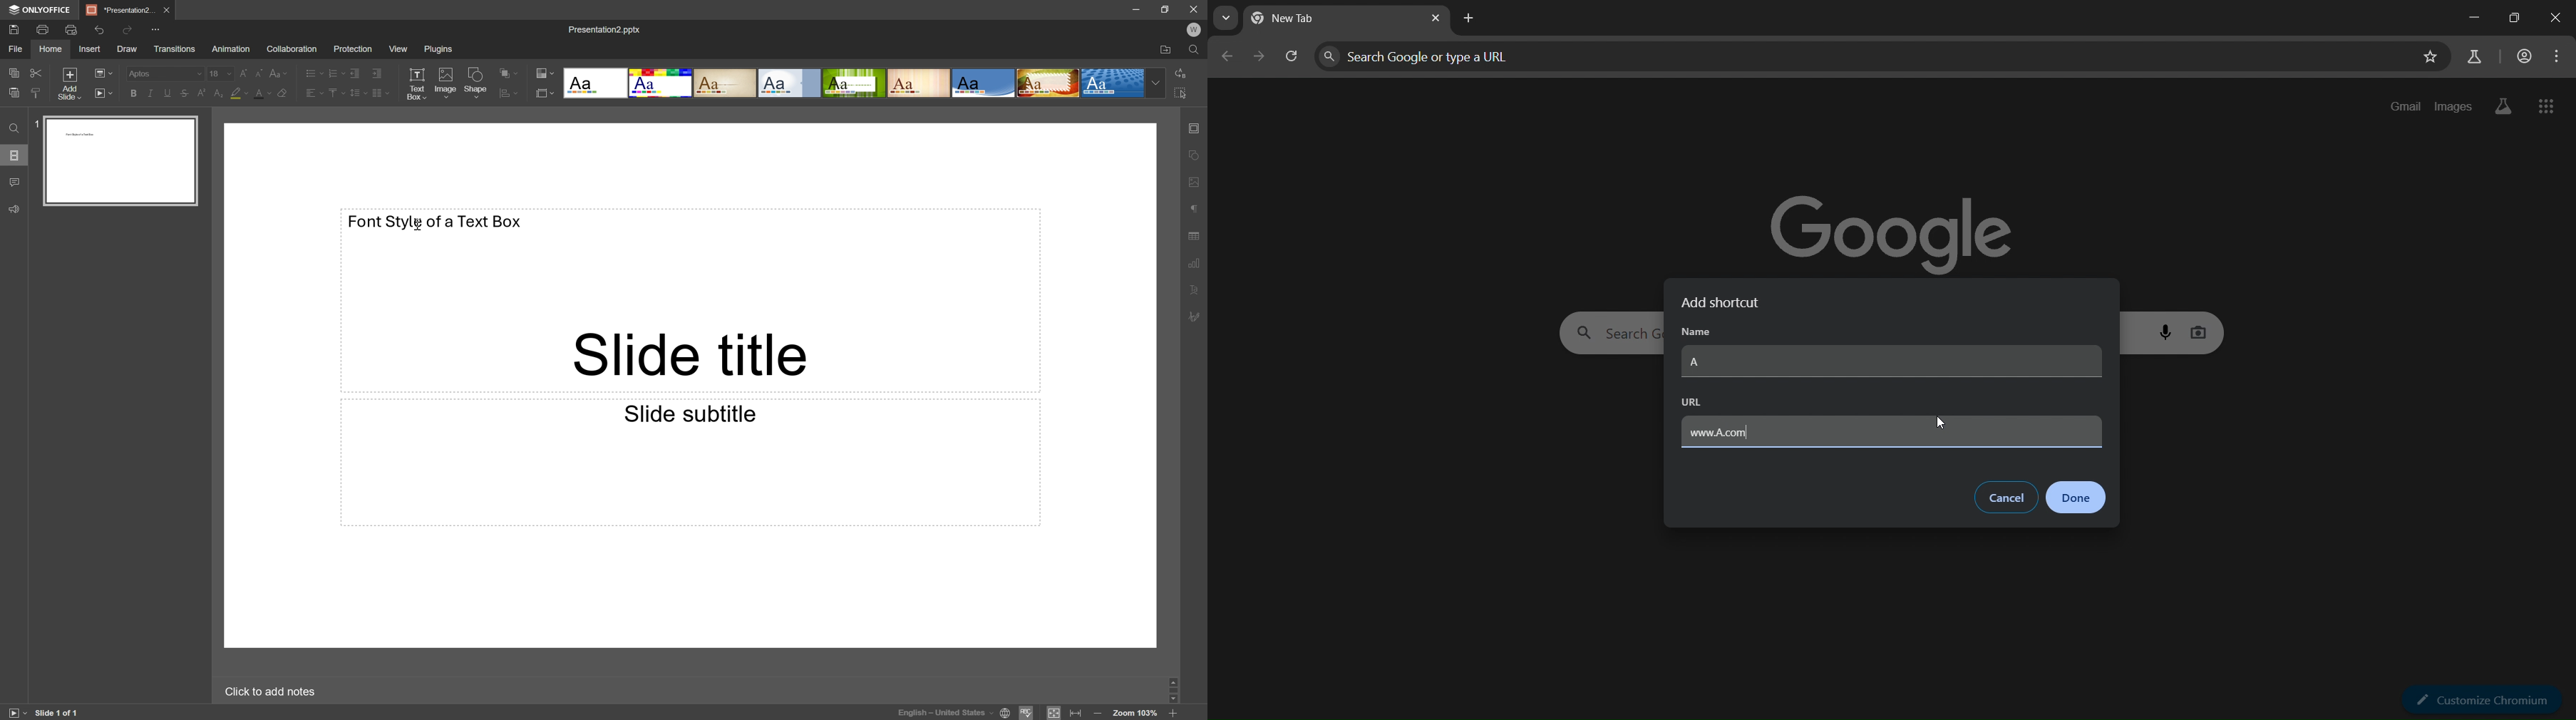 This screenshot has height=728, width=2576. What do you see at coordinates (69, 82) in the screenshot?
I see `Add slide` at bounding box center [69, 82].